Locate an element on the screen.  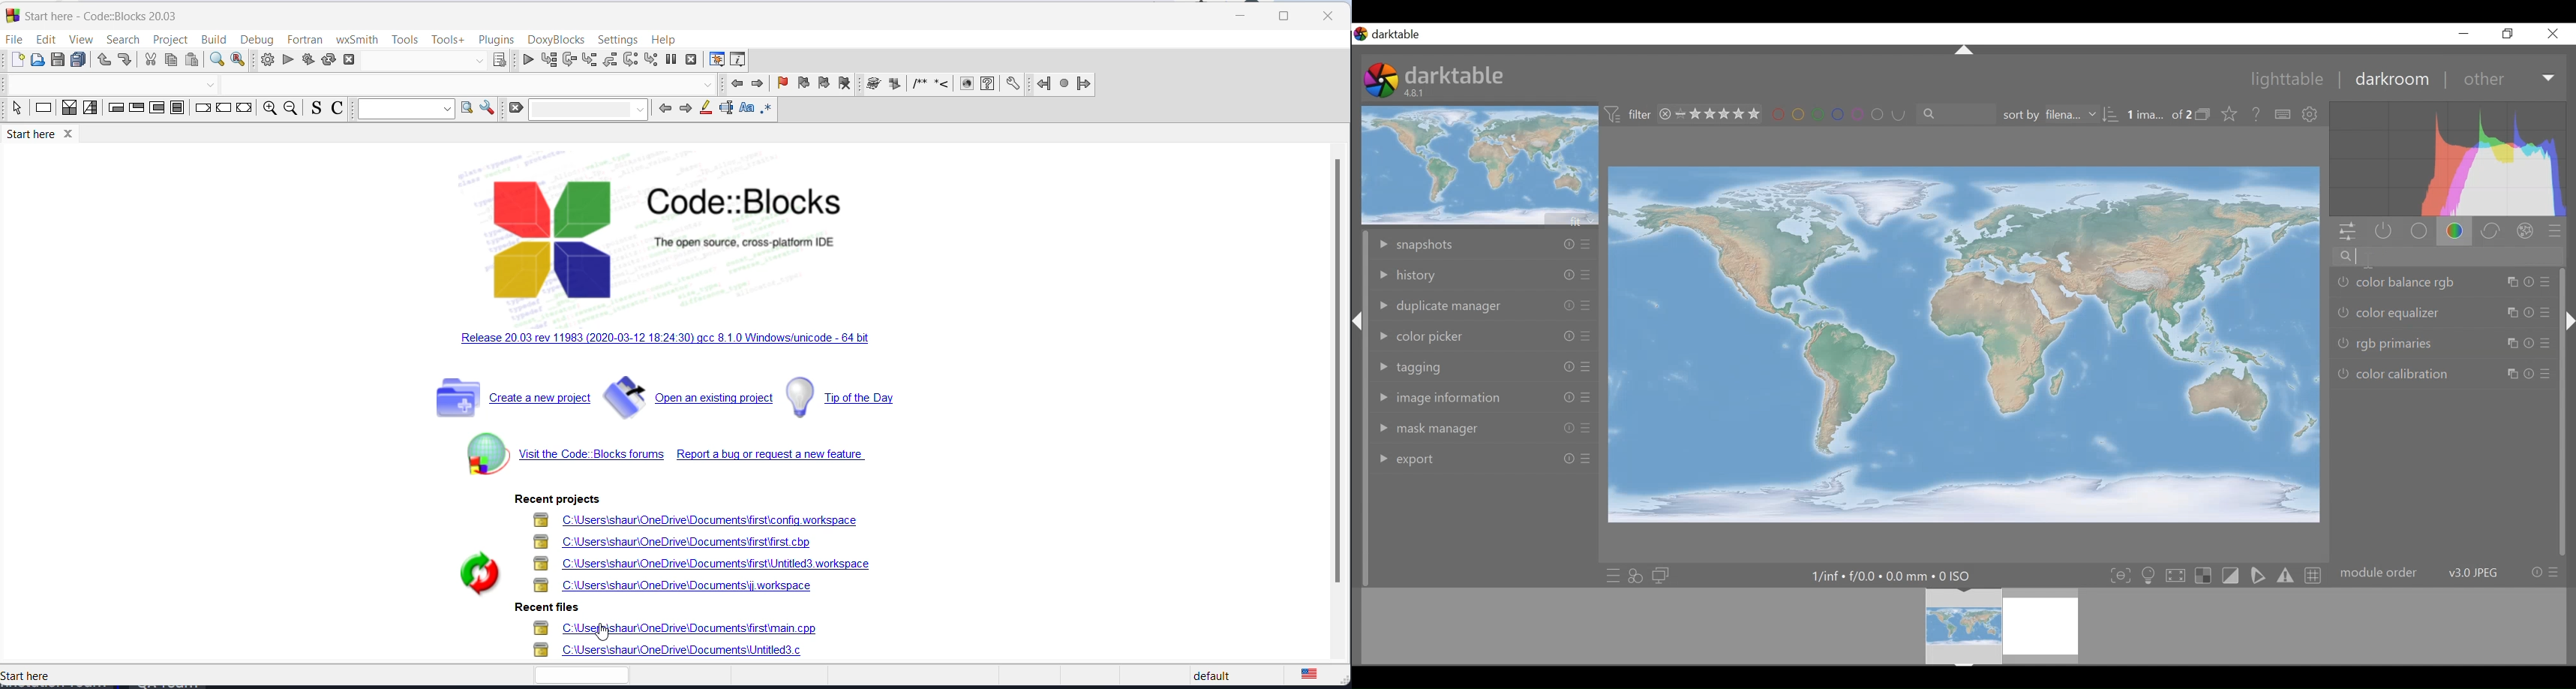
start here tab is located at coordinates (98, 15).